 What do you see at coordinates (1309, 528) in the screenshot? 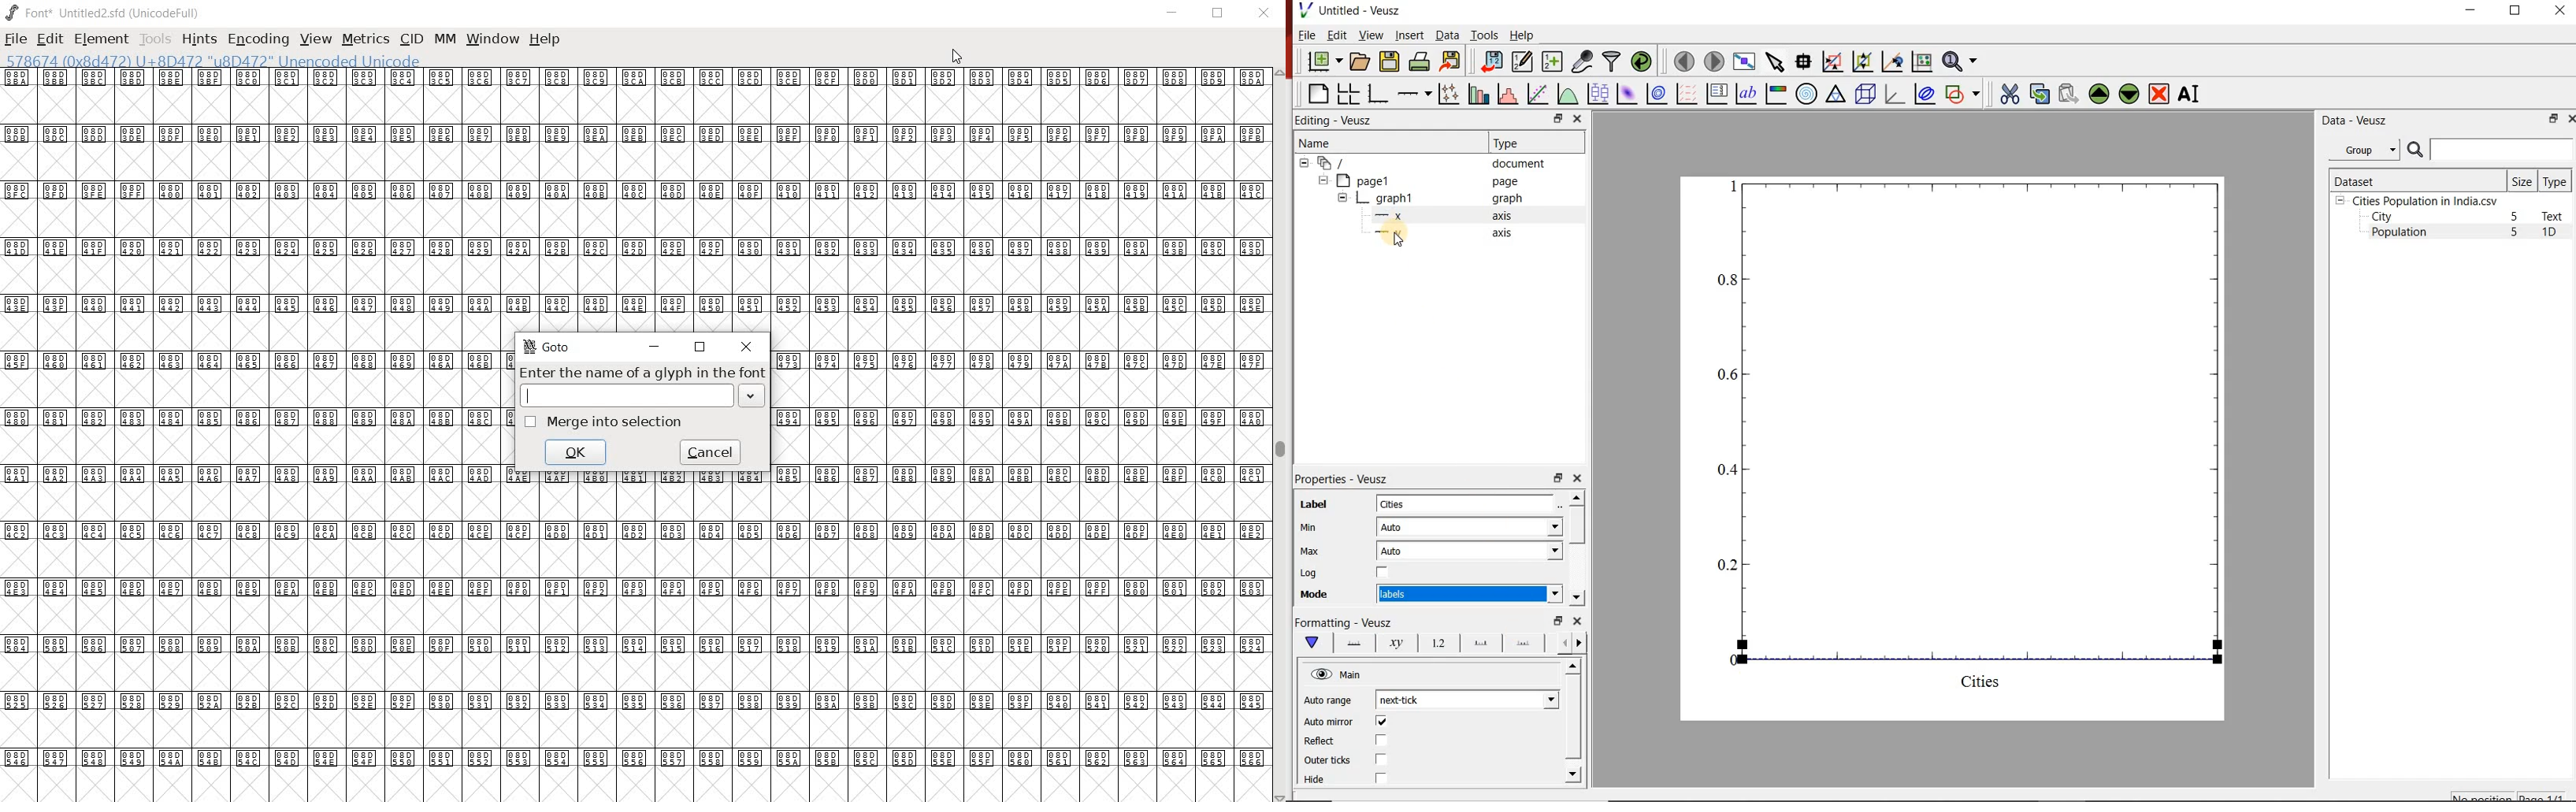
I see `Min` at bounding box center [1309, 528].